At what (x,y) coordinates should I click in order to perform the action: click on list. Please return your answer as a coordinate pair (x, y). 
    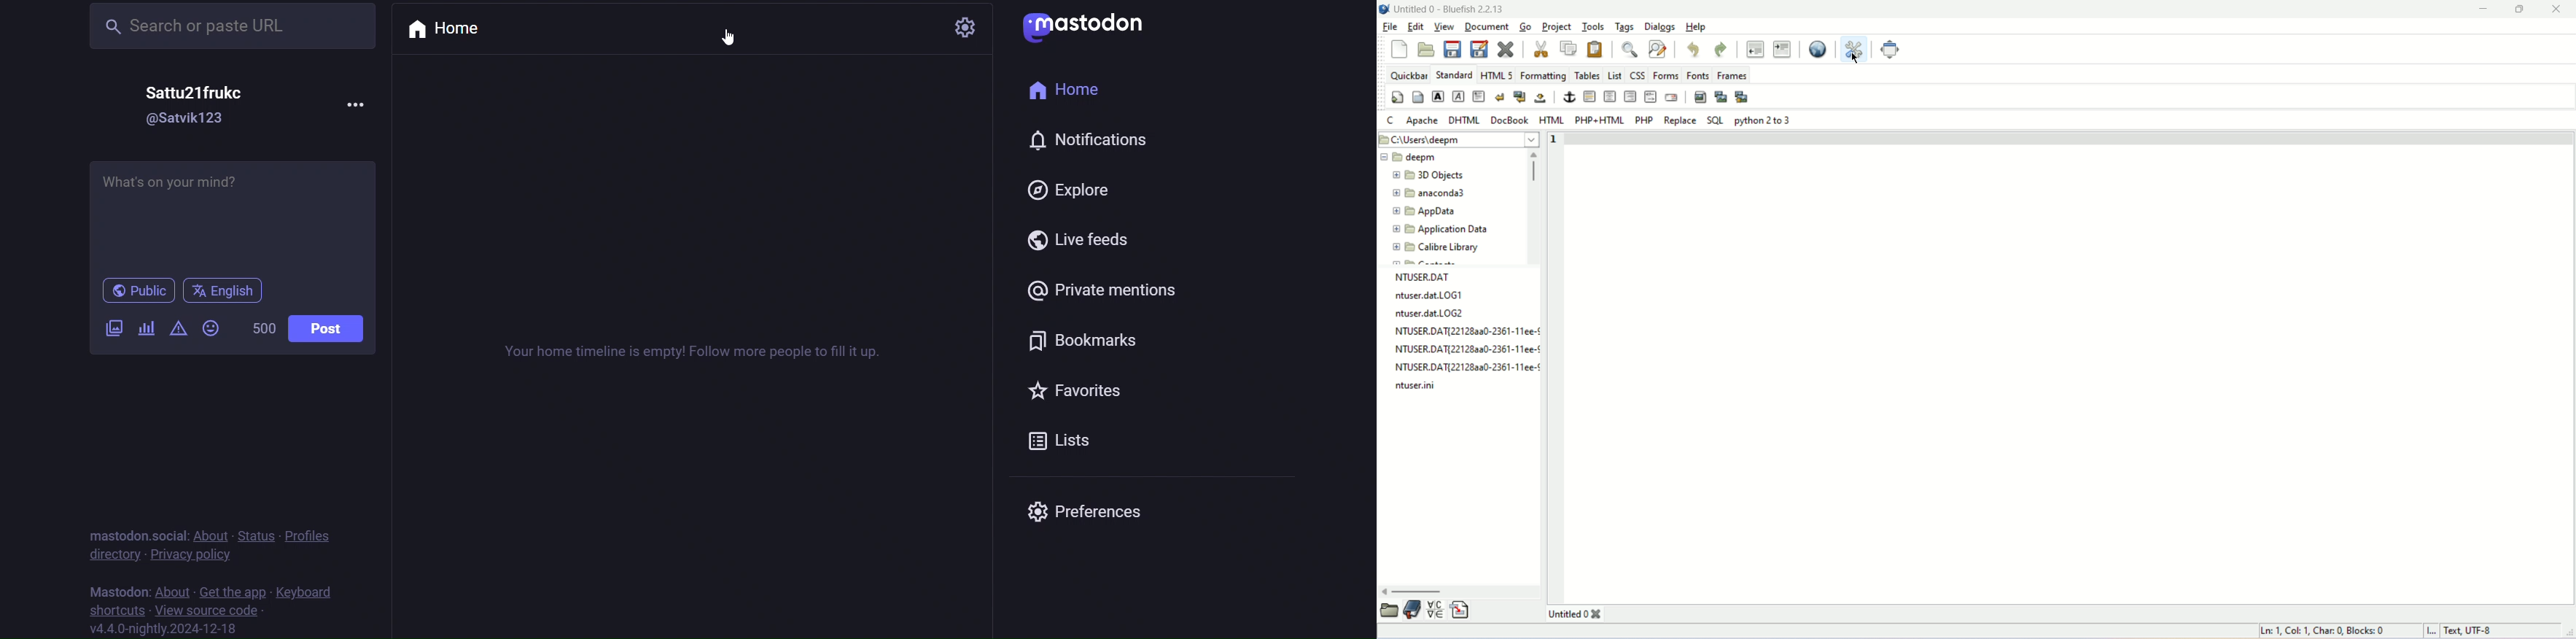
    Looking at the image, I should click on (1075, 440).